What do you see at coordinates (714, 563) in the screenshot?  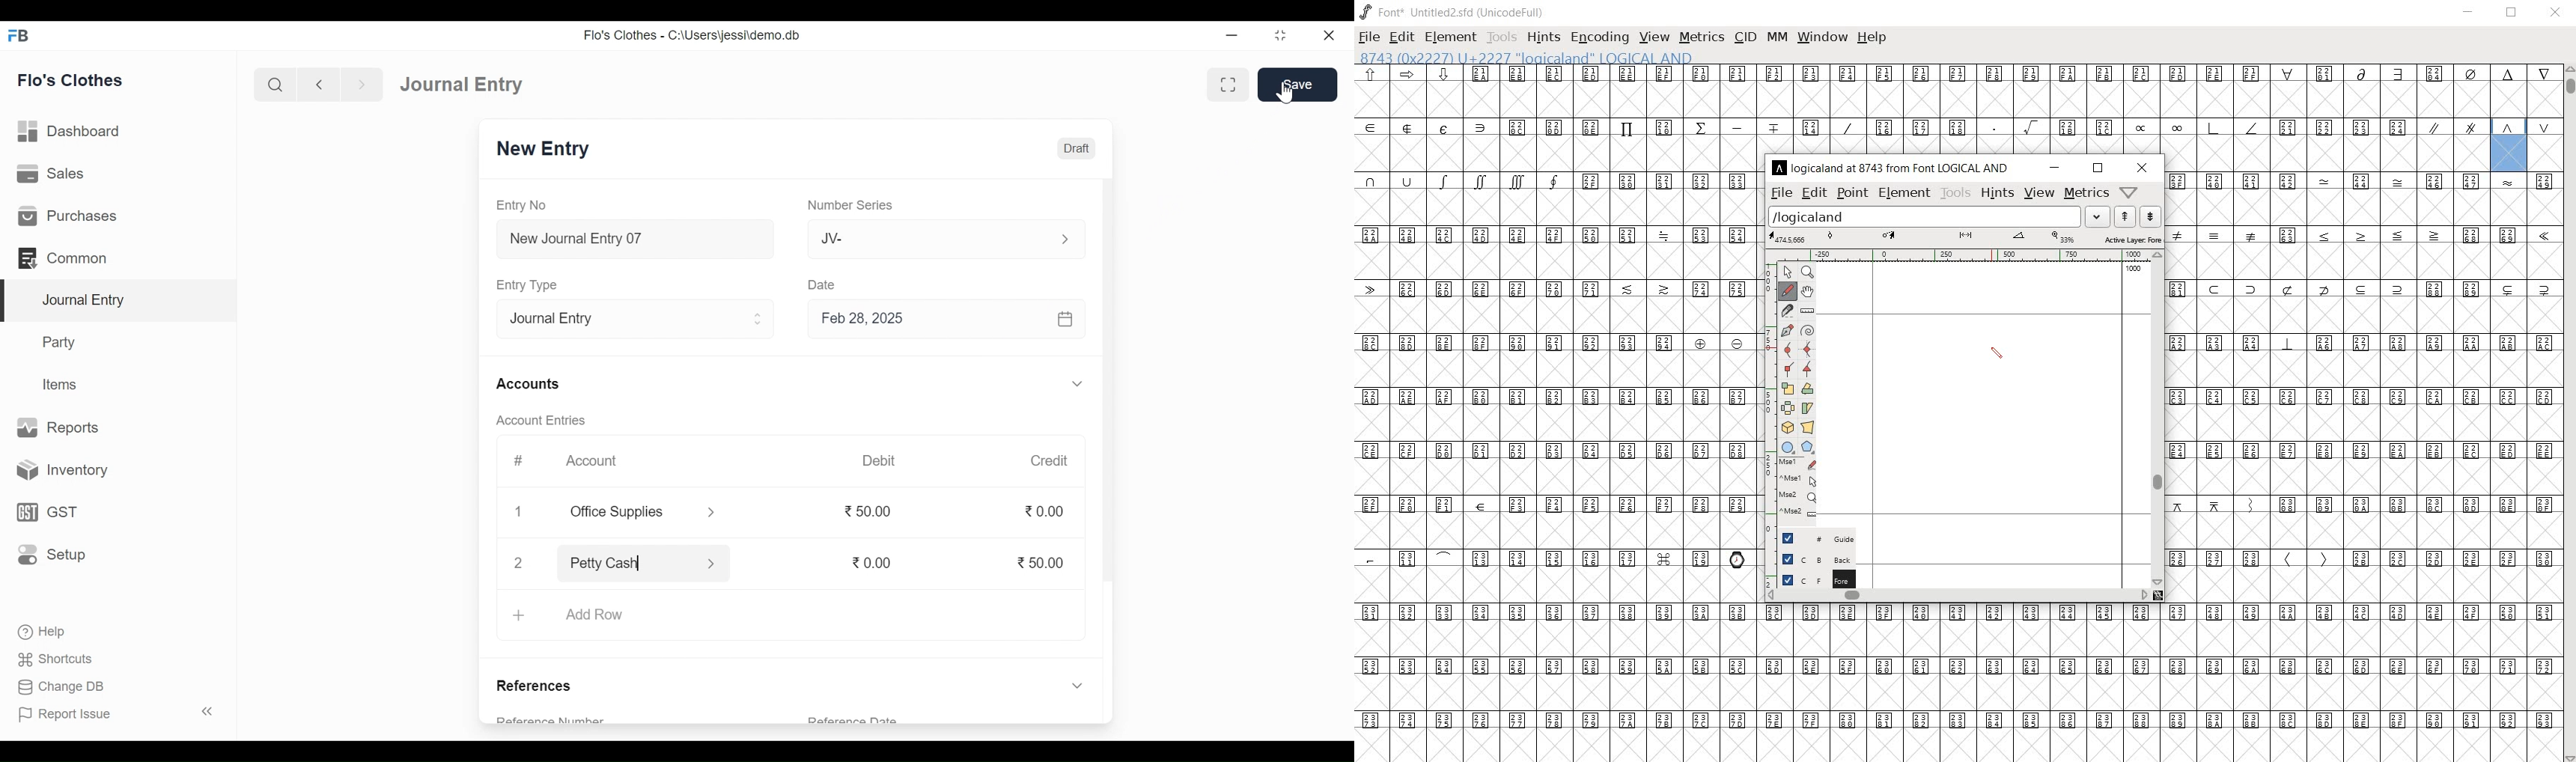 I see `Expand` at bounding box center [714, 563].